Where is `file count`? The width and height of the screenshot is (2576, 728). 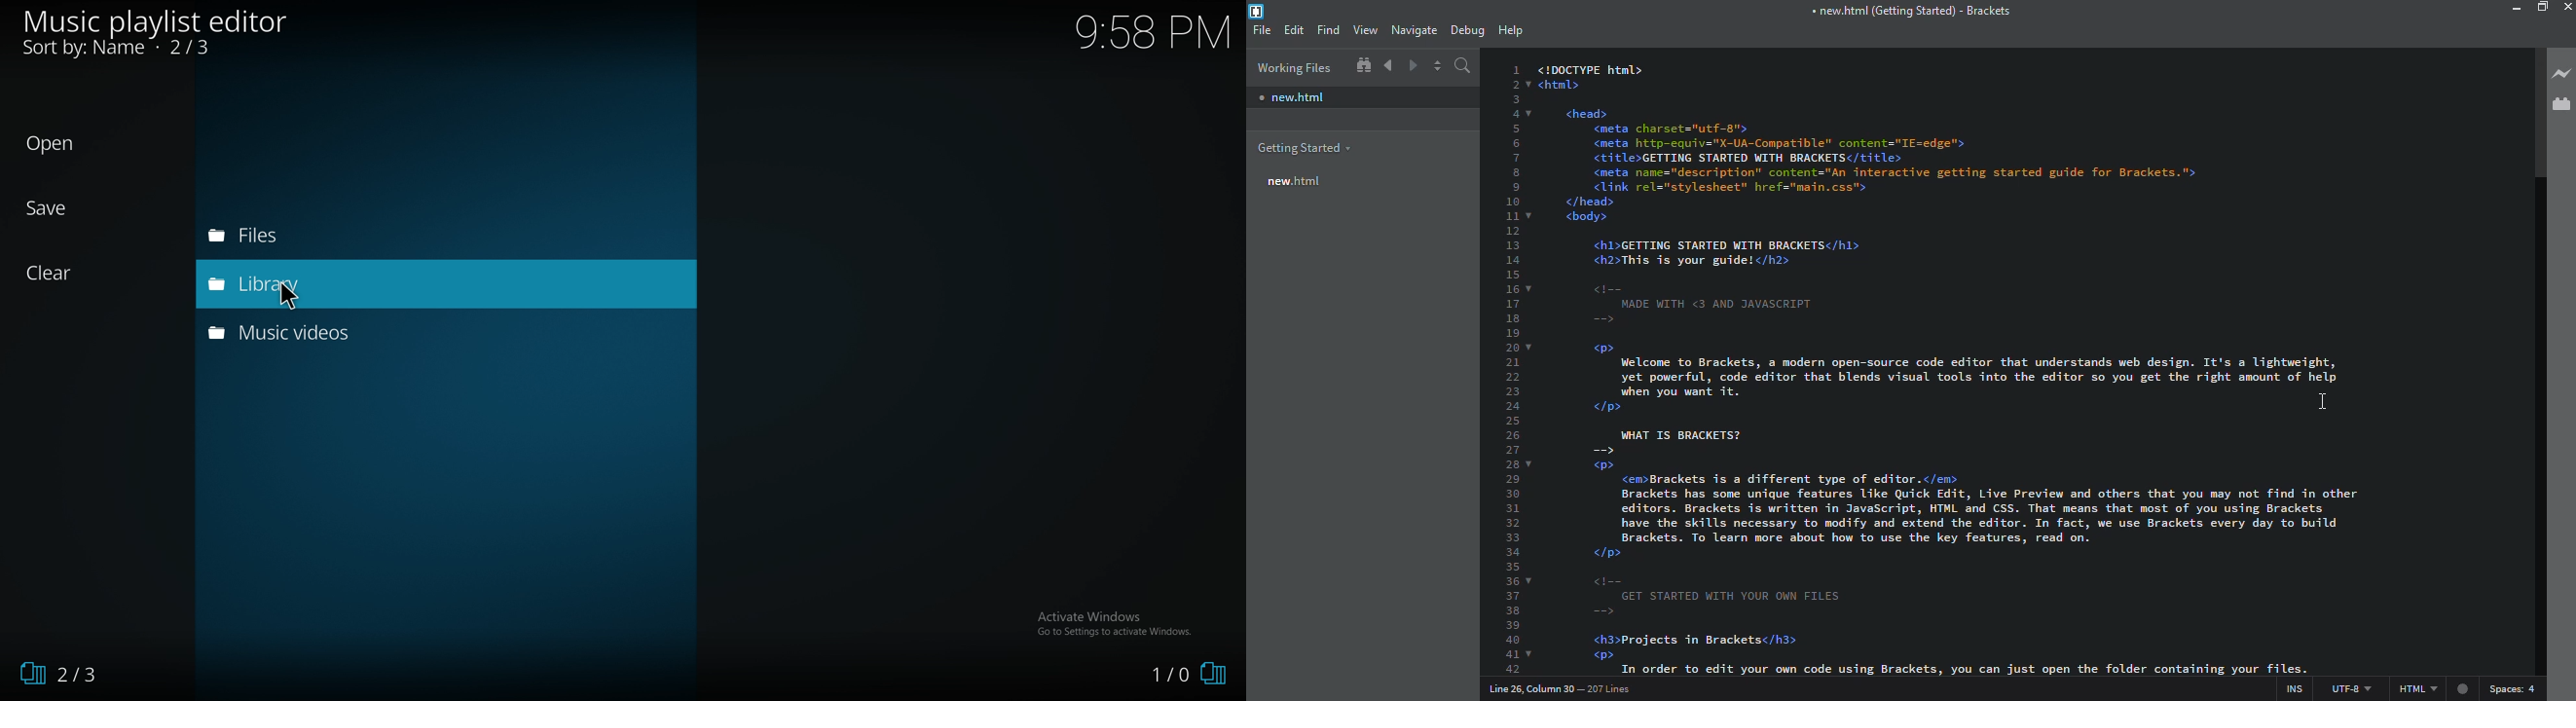 file count is located at coordinates (88, 676).